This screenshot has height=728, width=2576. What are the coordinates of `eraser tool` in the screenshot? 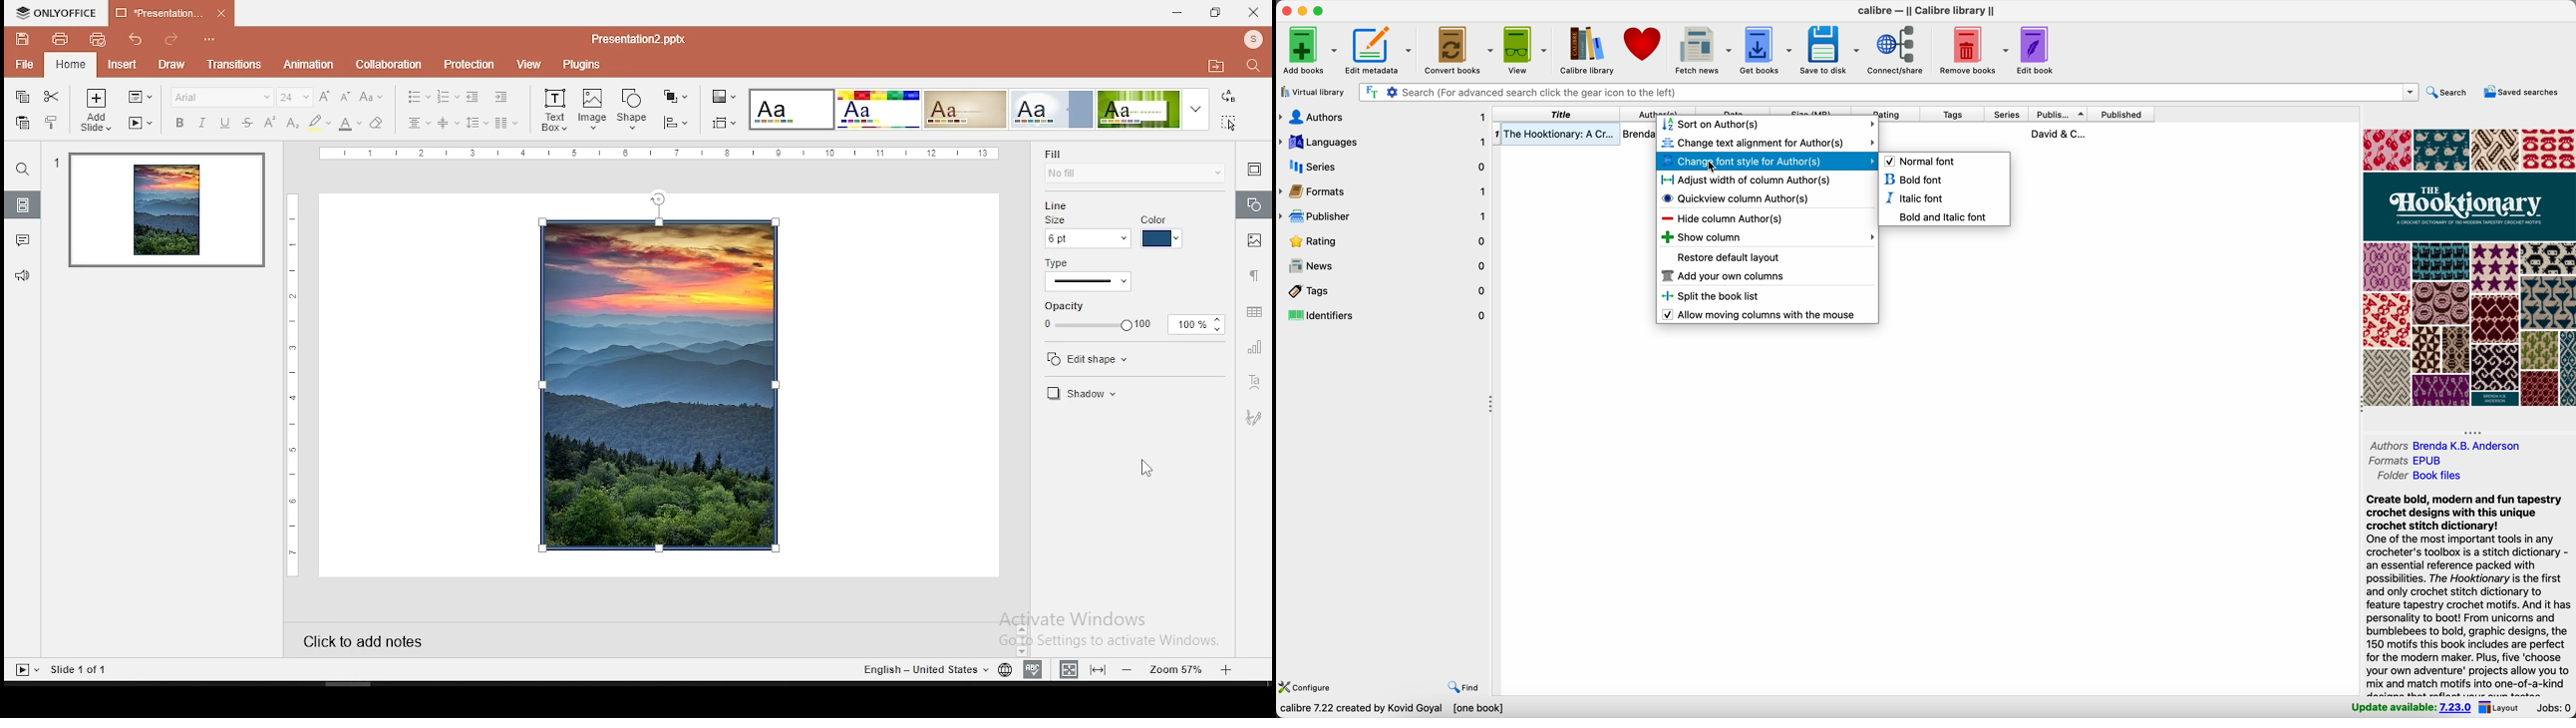 It's located at (377, 122).